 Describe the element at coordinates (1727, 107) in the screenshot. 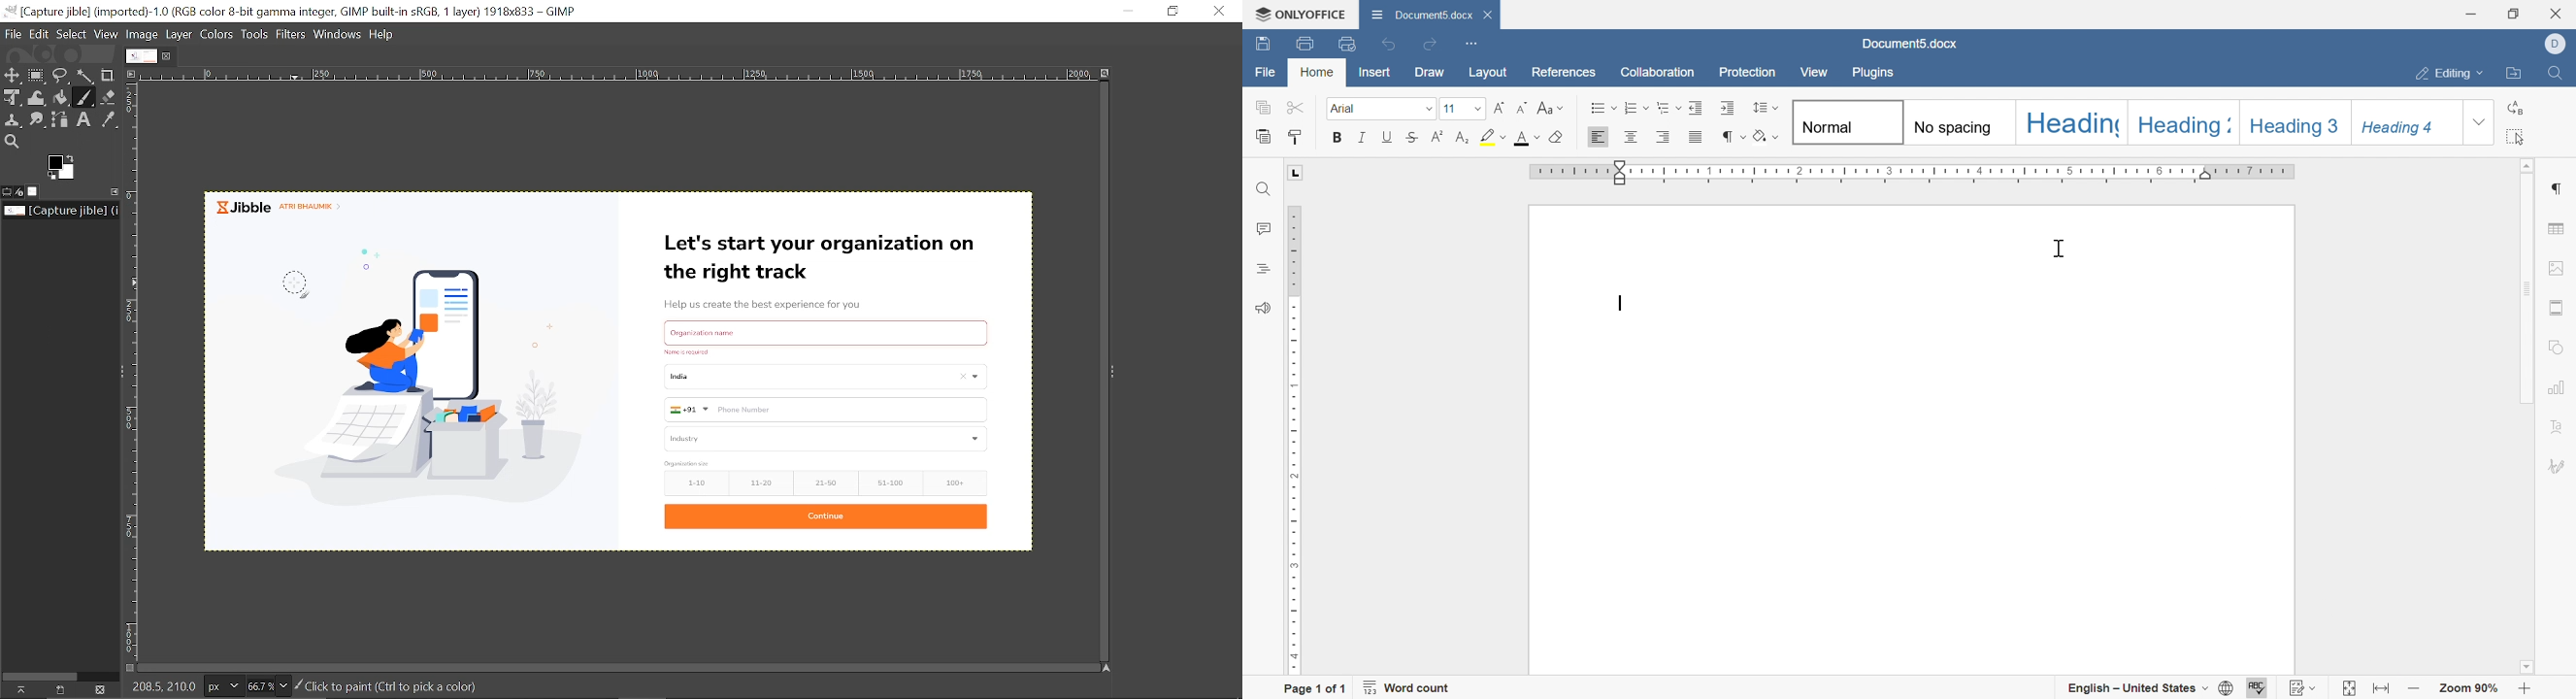

I see `increase indent` at that location.